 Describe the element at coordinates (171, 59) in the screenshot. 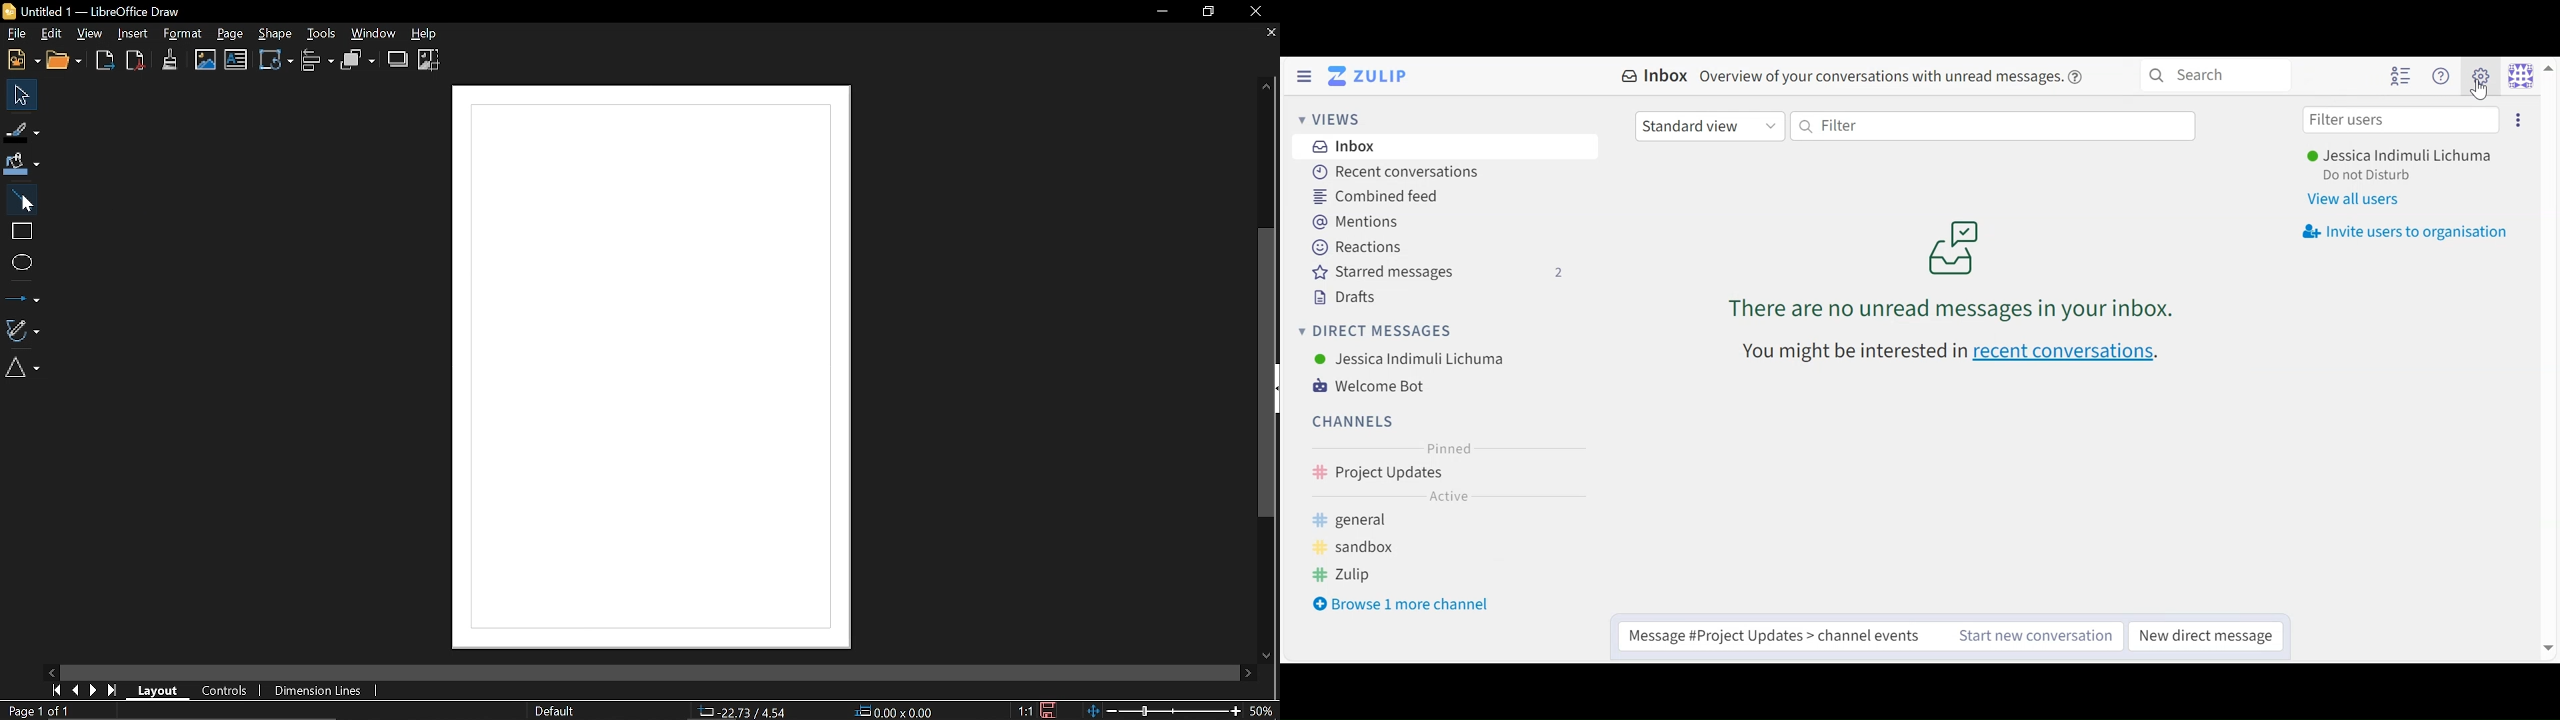

I see `Clone` at that location.